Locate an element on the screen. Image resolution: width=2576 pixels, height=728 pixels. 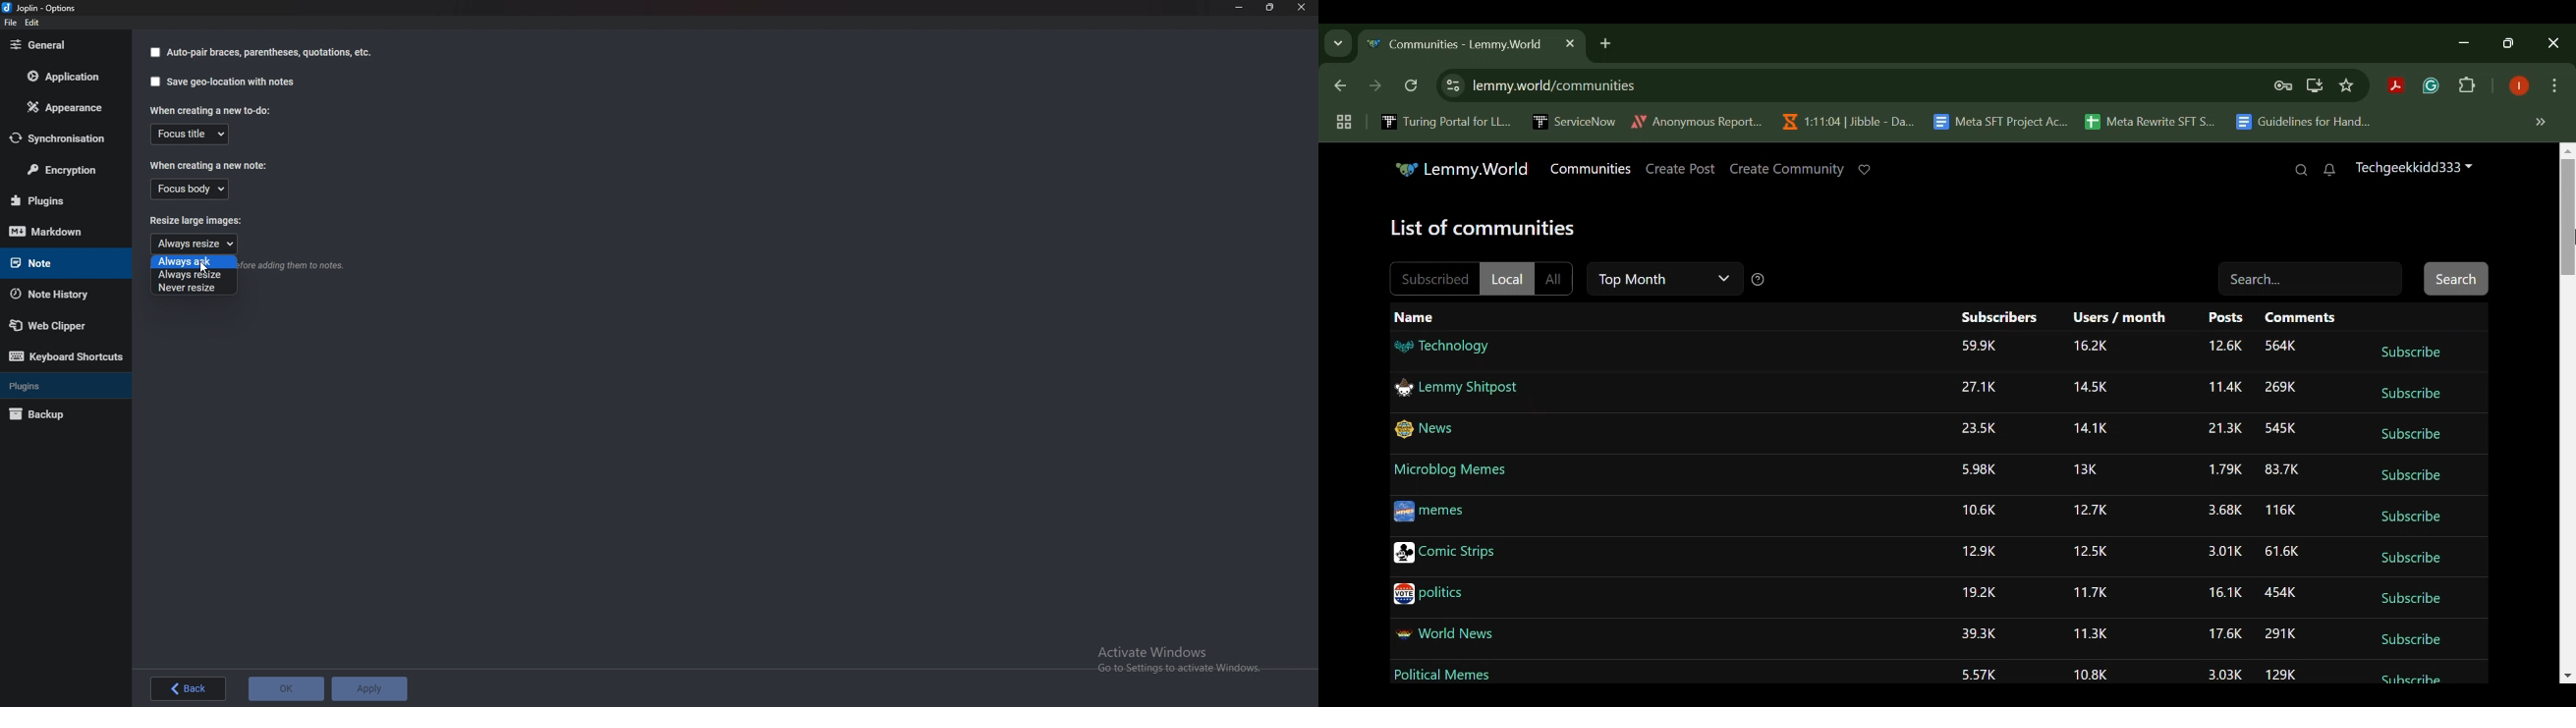
Back up is located at coordinates (53, 415).